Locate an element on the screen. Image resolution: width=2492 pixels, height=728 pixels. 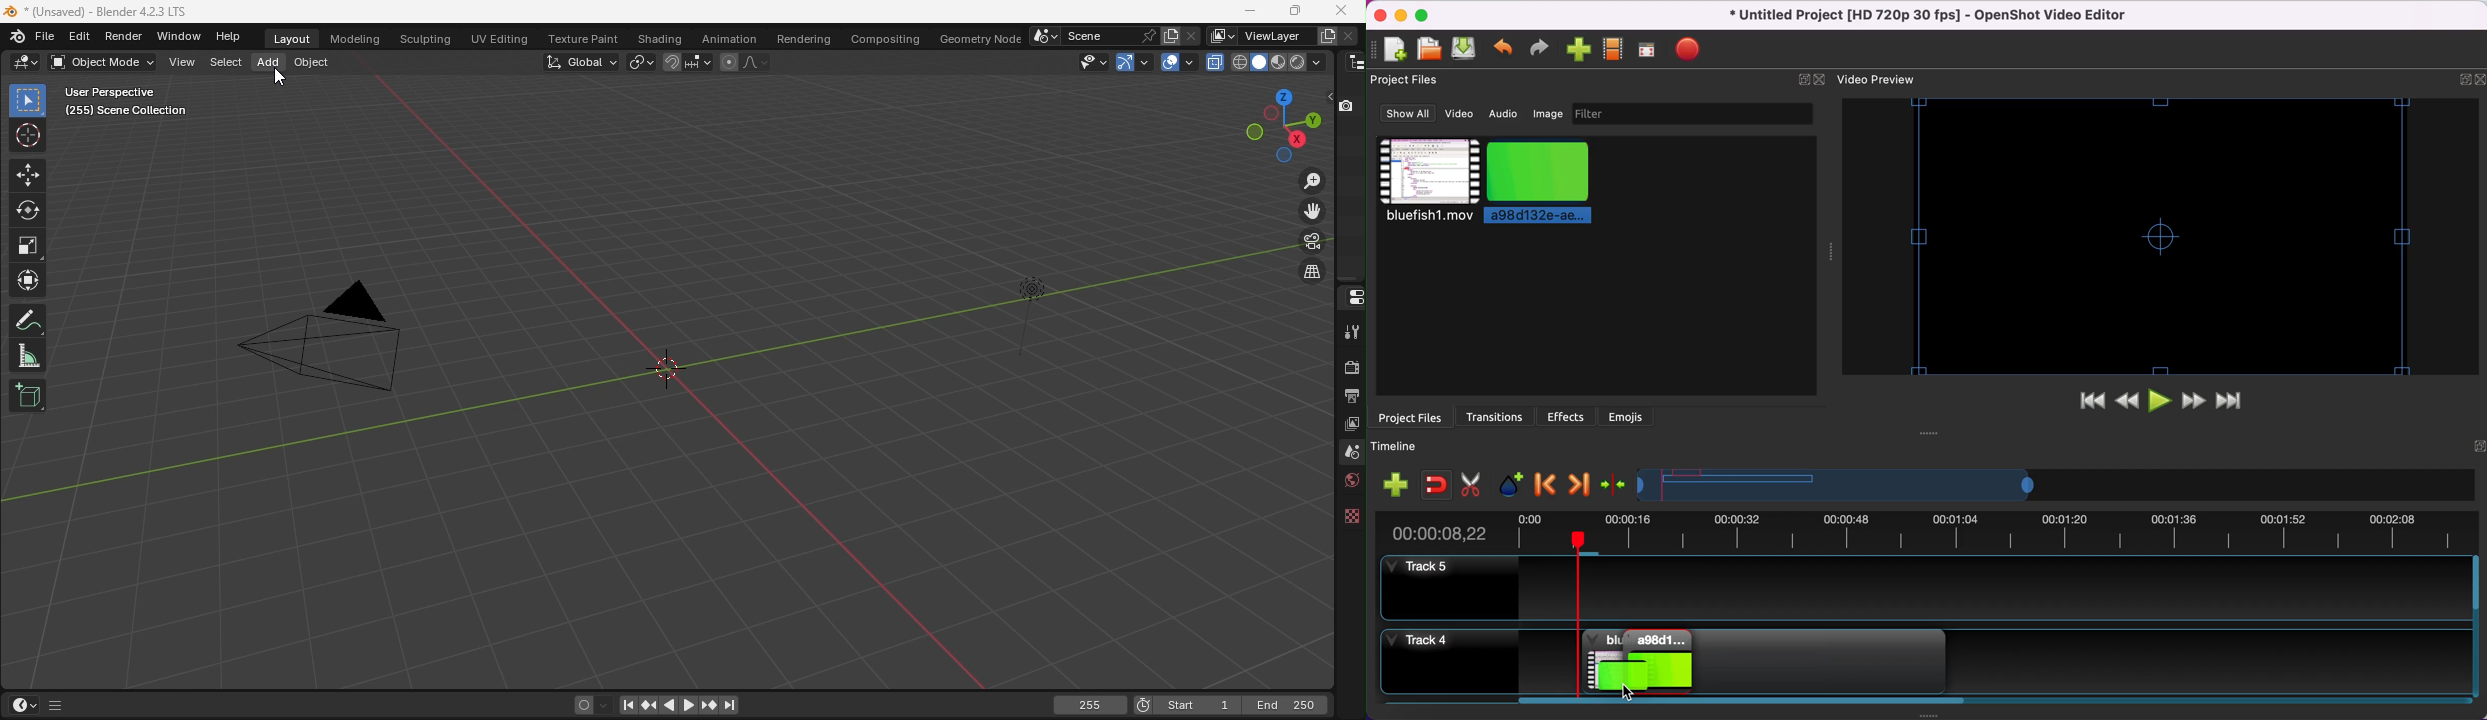
MAximize is located at coordinates (1297, 12).